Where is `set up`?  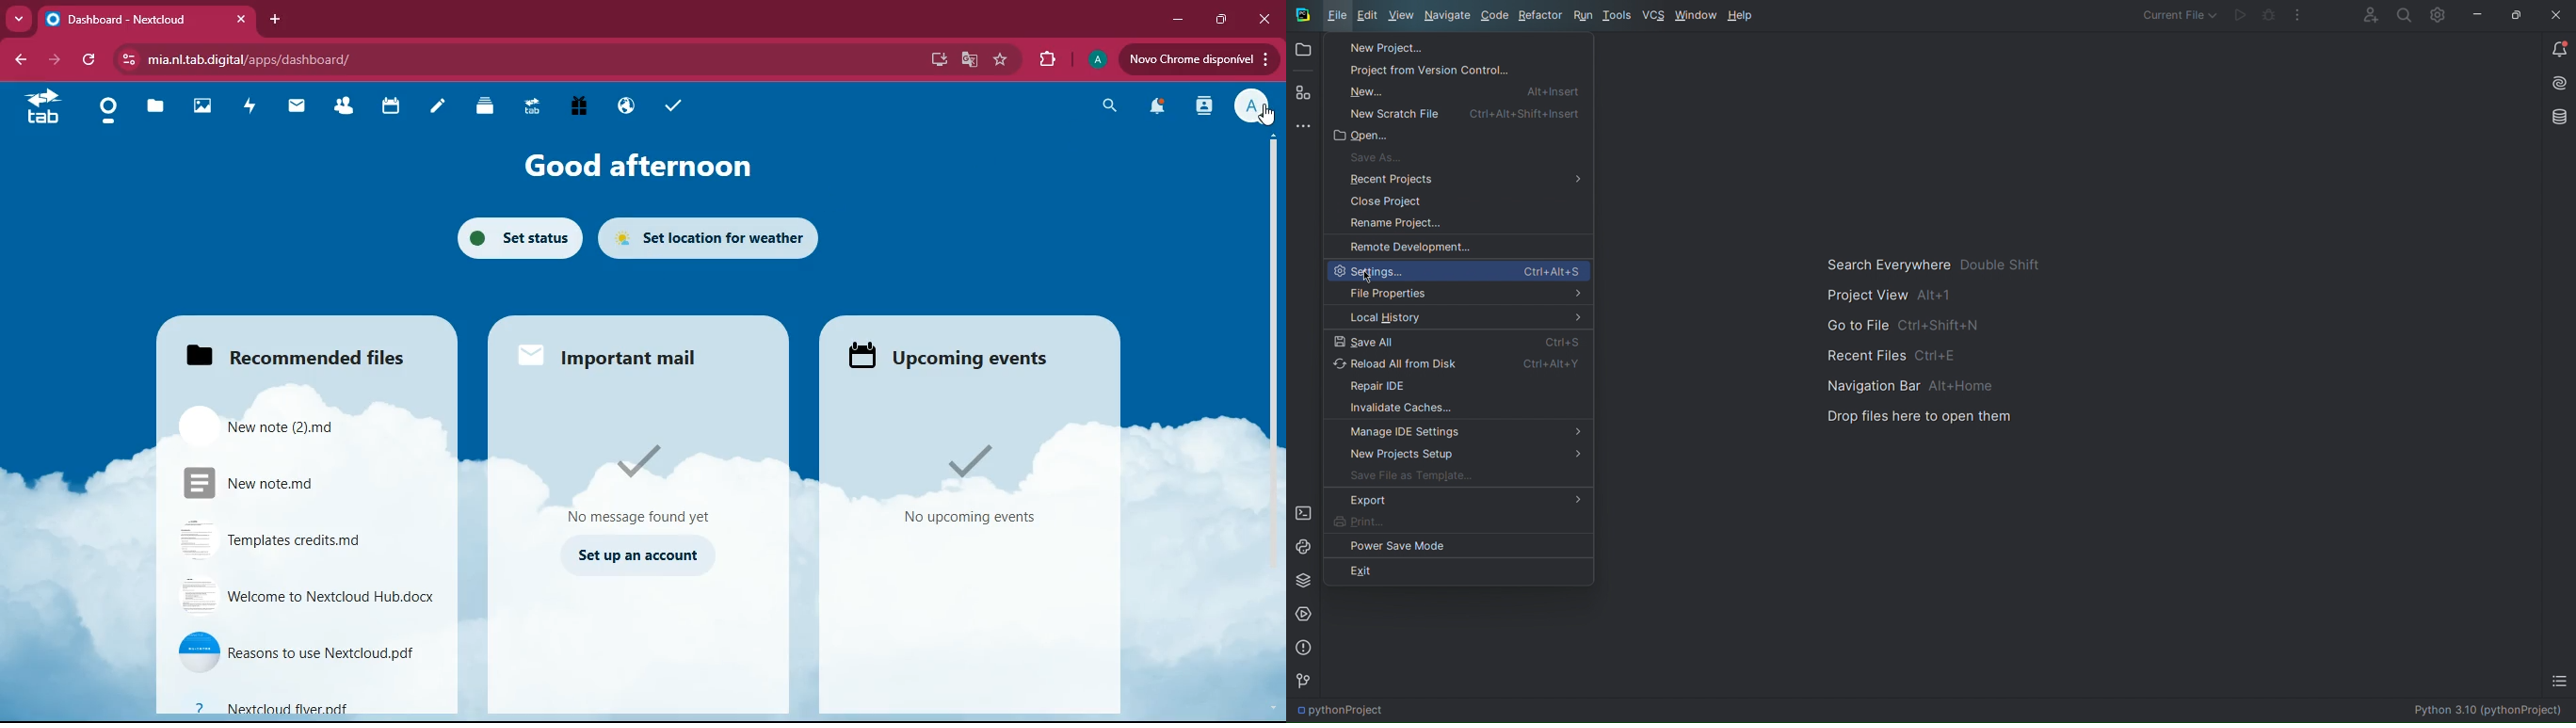 set up is located at coordinates (637, 558).